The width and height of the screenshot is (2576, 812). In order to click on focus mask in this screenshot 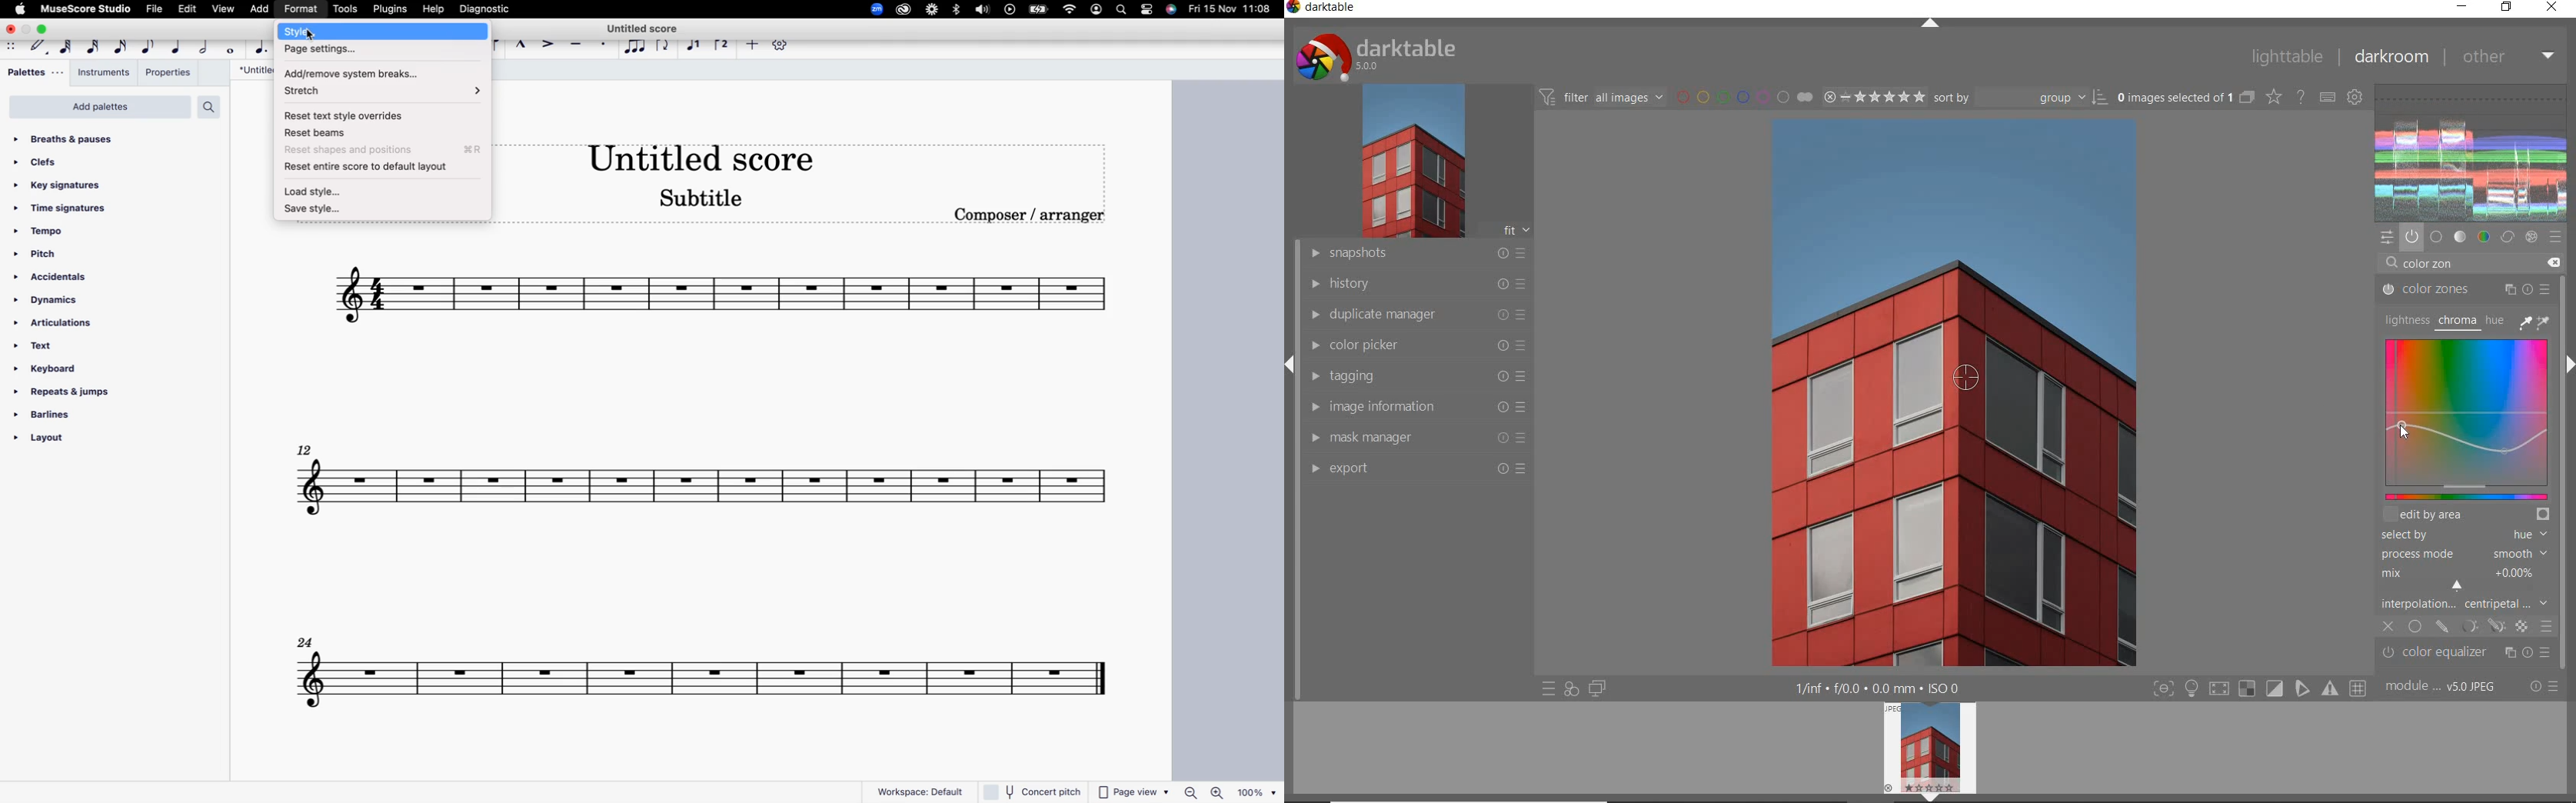, I will do `click(2328, 689)`.